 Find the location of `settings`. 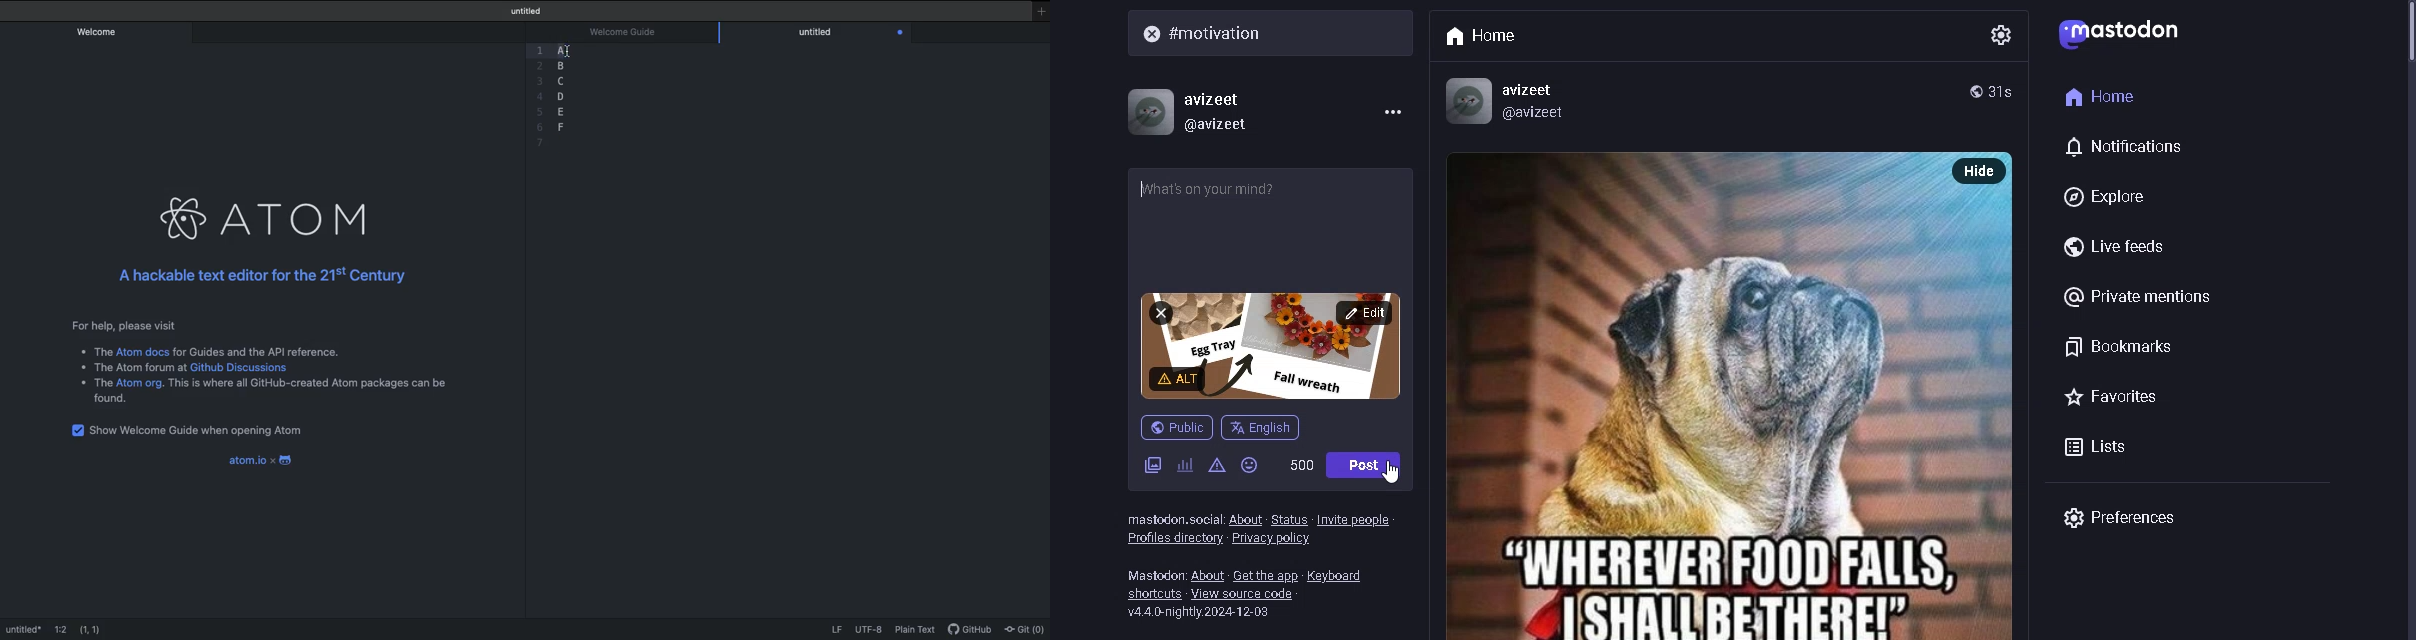

settings is located at coordinates (1998, 31).